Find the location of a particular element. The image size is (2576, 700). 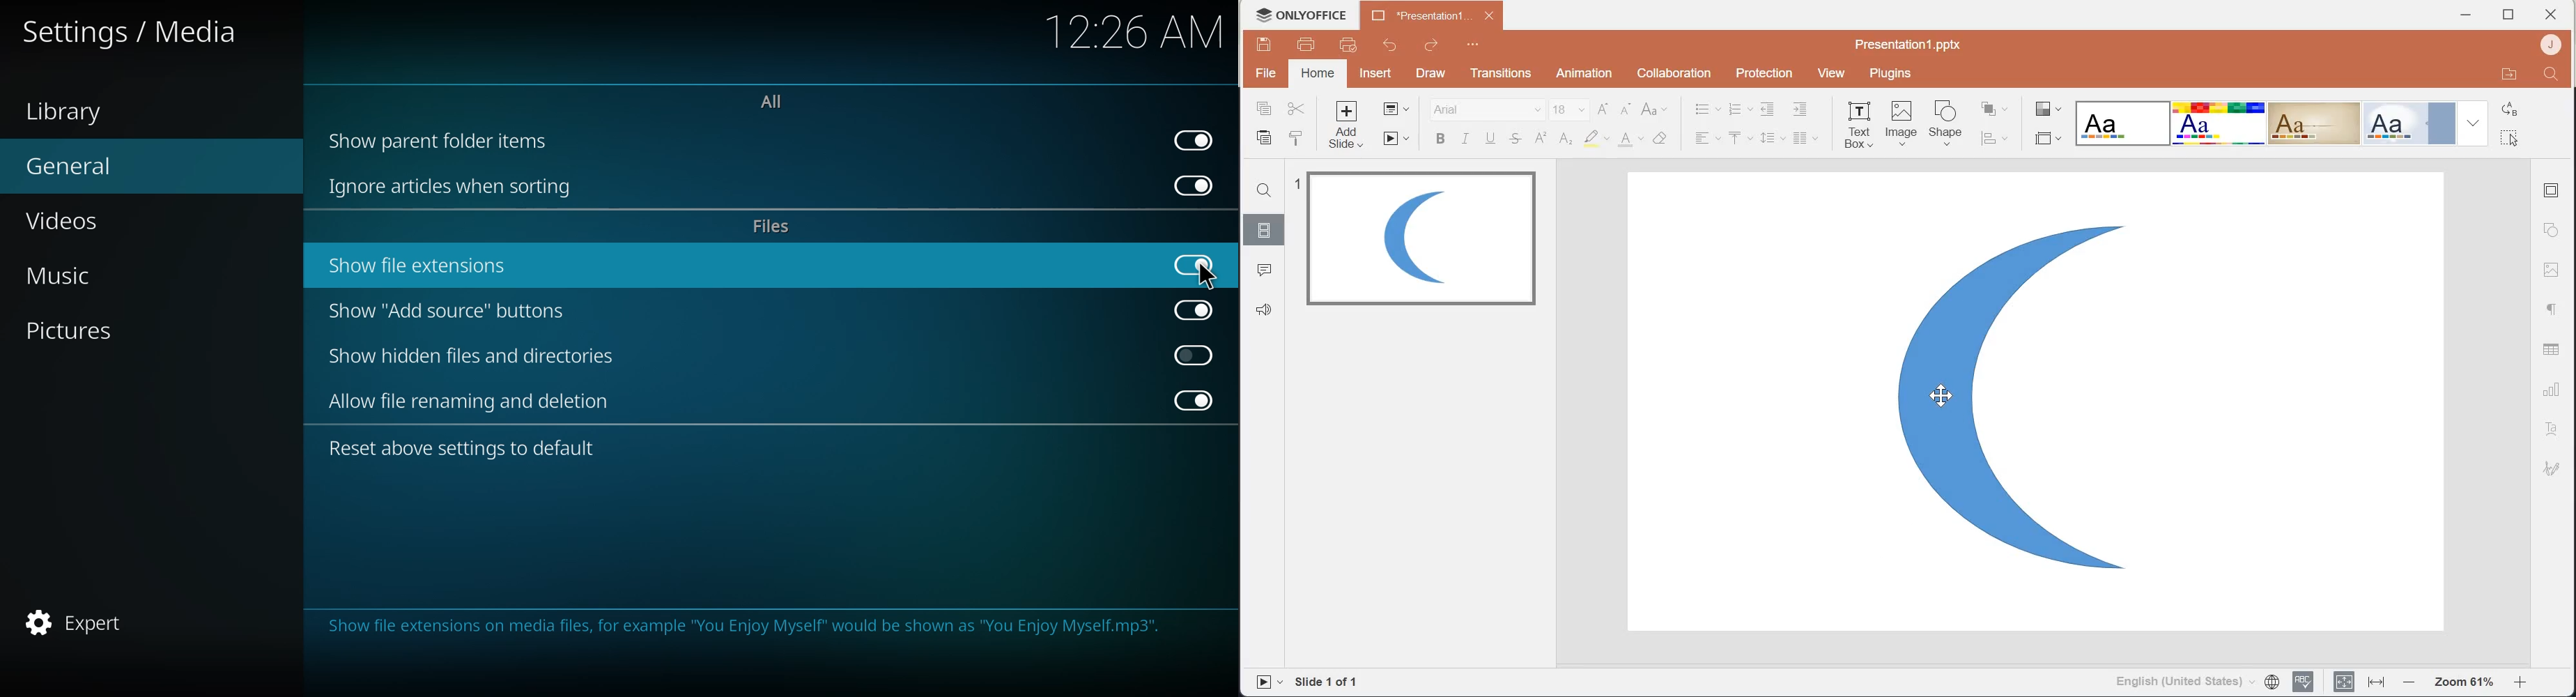

library is located at coordinates (78, 115).